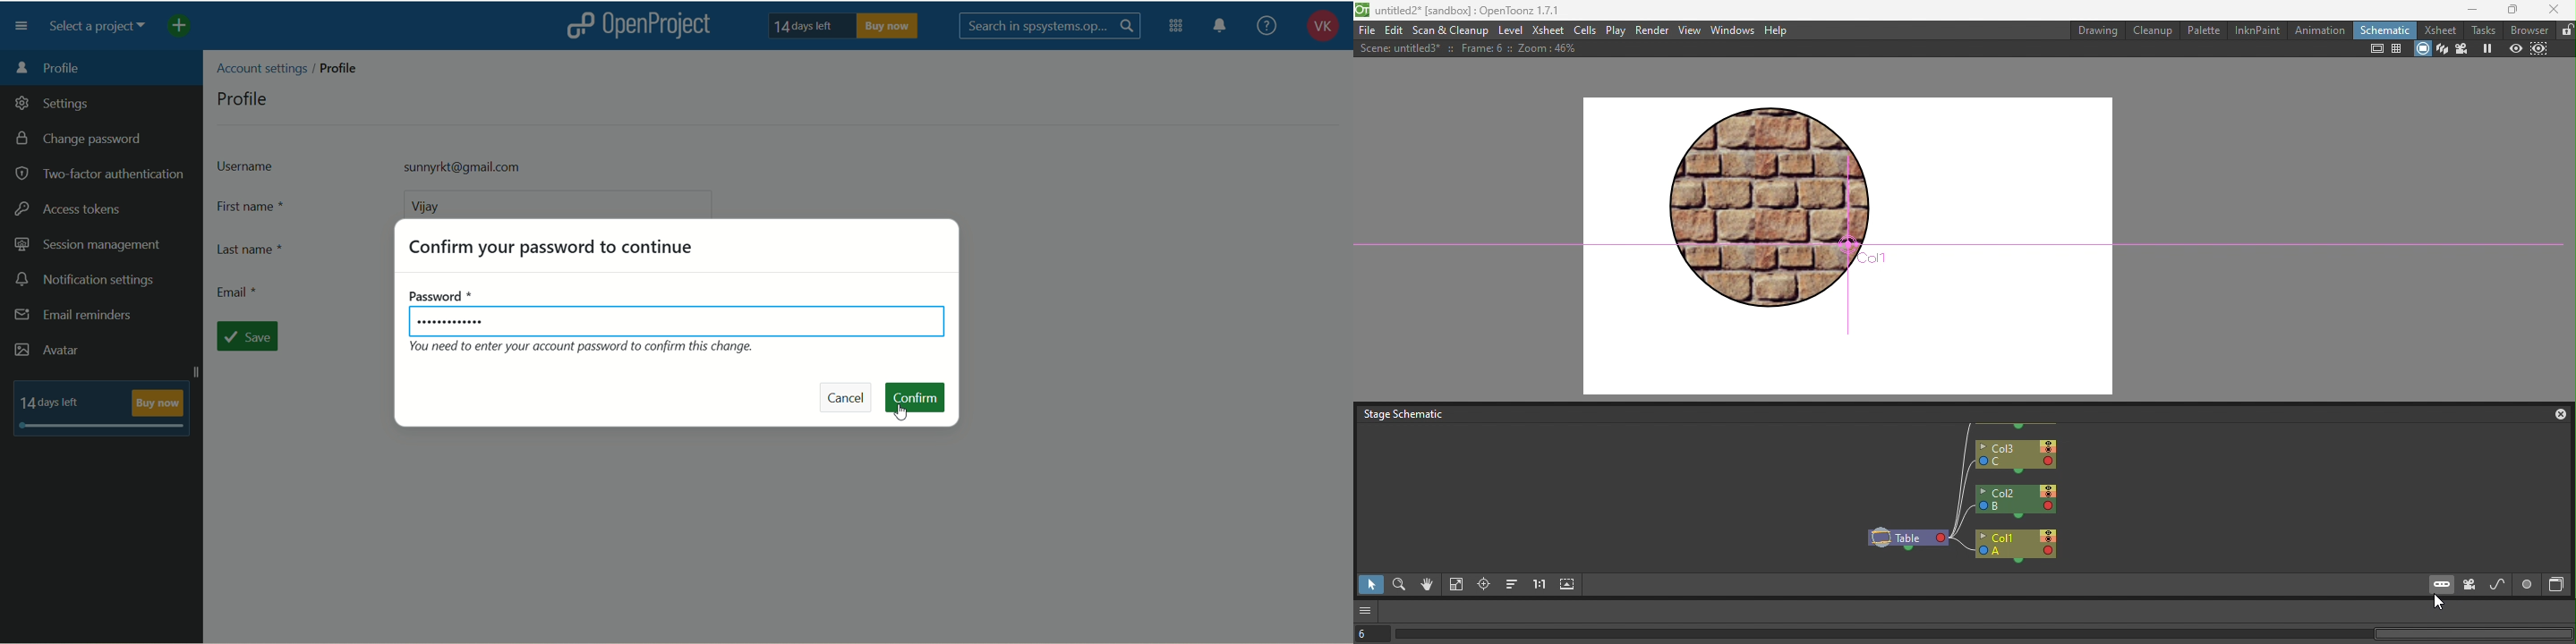 This screenshot has width=2576, height=644. I want to click on Col2: B, so click(2016, 502).